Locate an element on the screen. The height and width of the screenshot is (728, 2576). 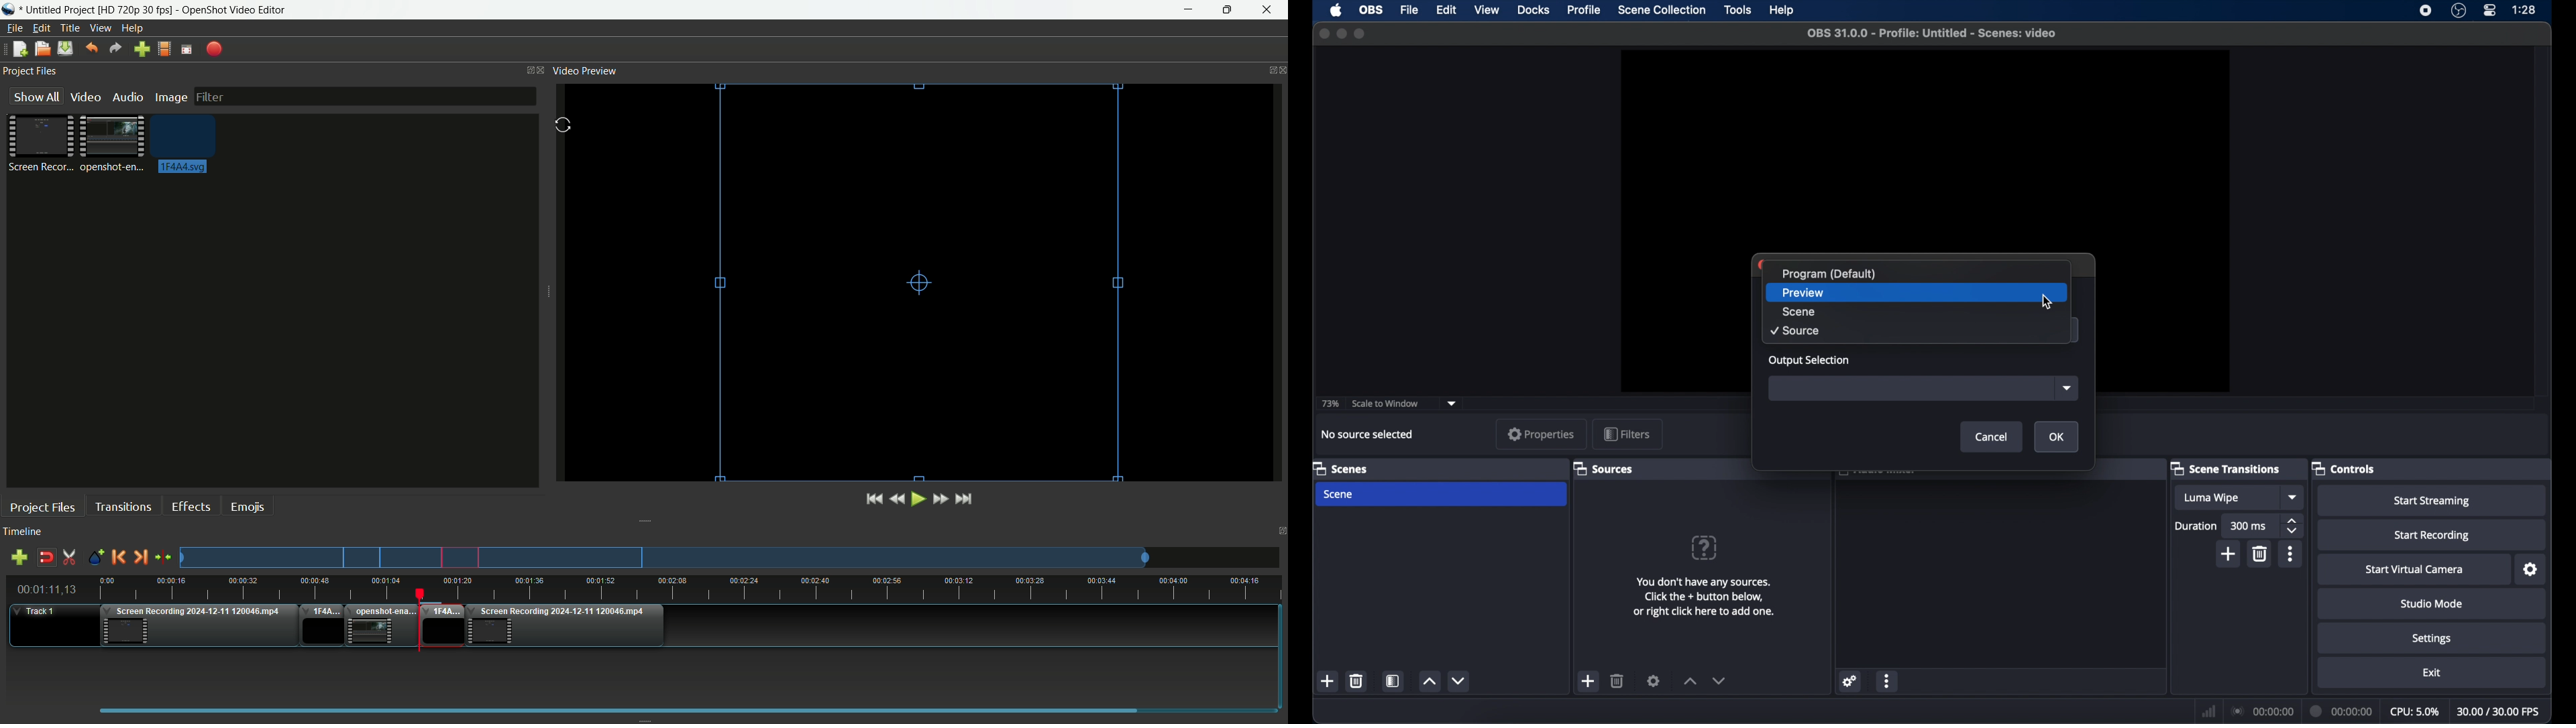
Next marker is located at coordinates (139, 558).